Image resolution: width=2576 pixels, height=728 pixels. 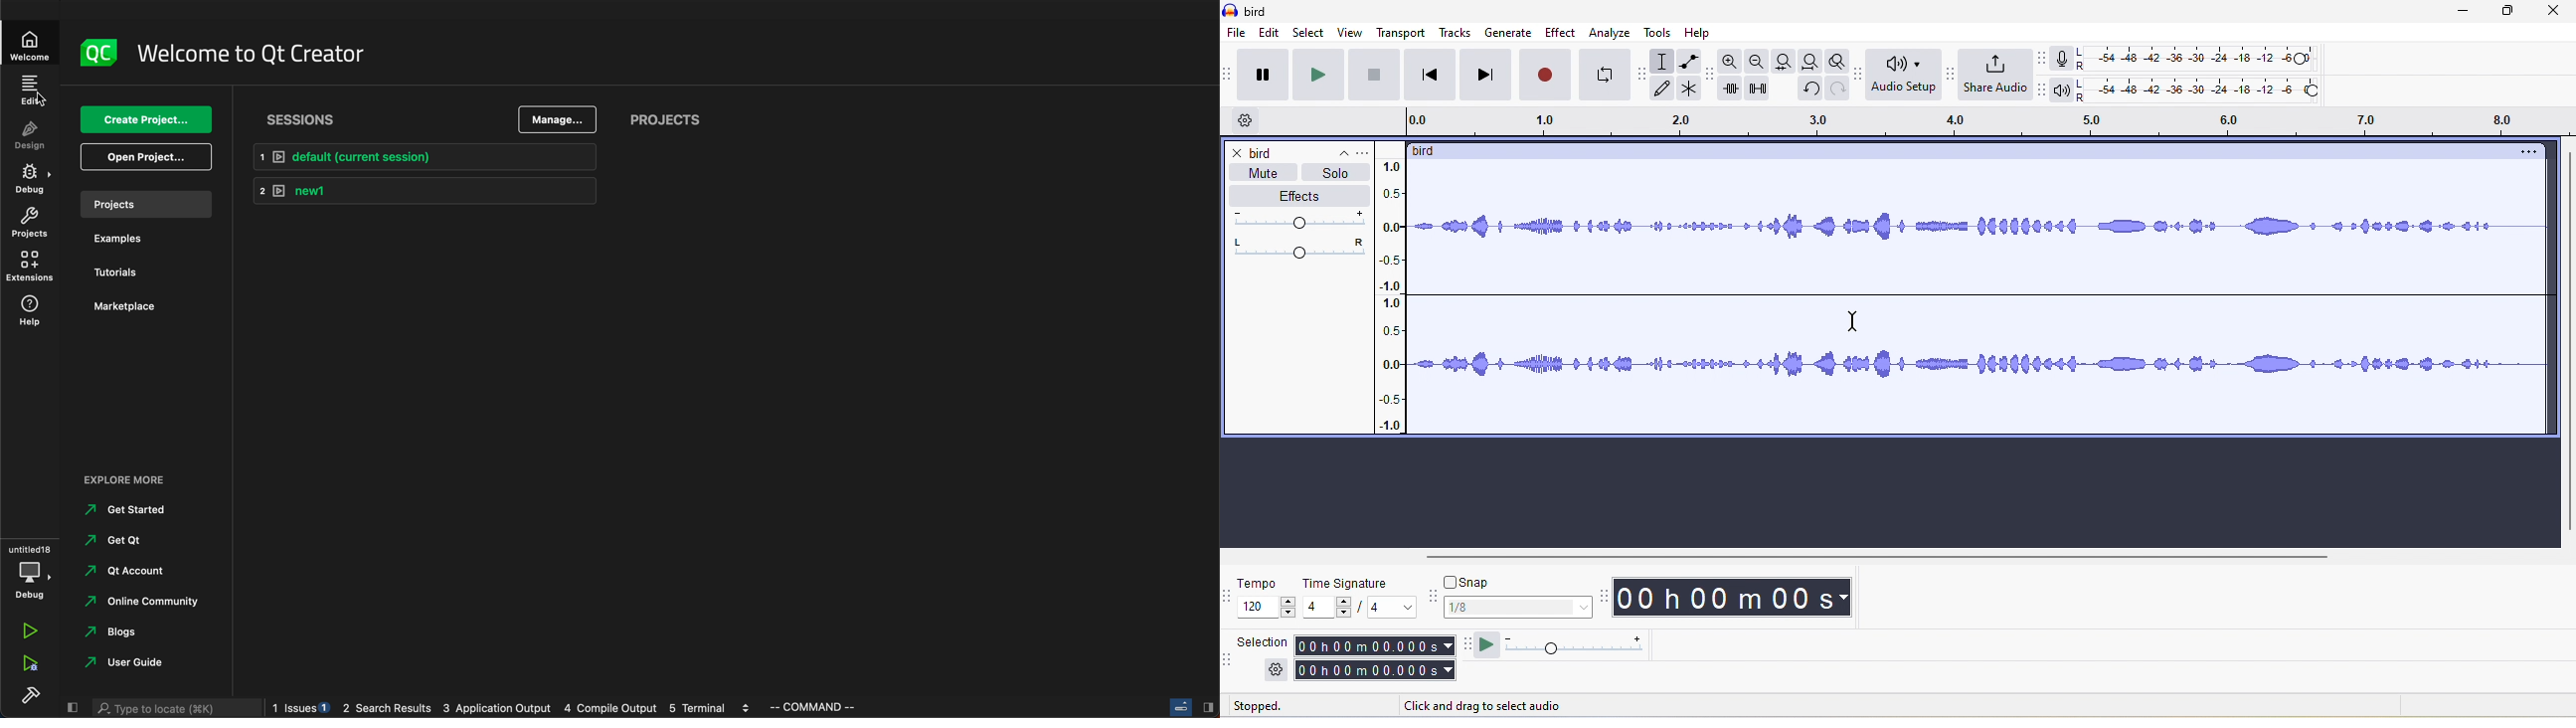 I want to click on timeline option, so click(x=1249, y=121).